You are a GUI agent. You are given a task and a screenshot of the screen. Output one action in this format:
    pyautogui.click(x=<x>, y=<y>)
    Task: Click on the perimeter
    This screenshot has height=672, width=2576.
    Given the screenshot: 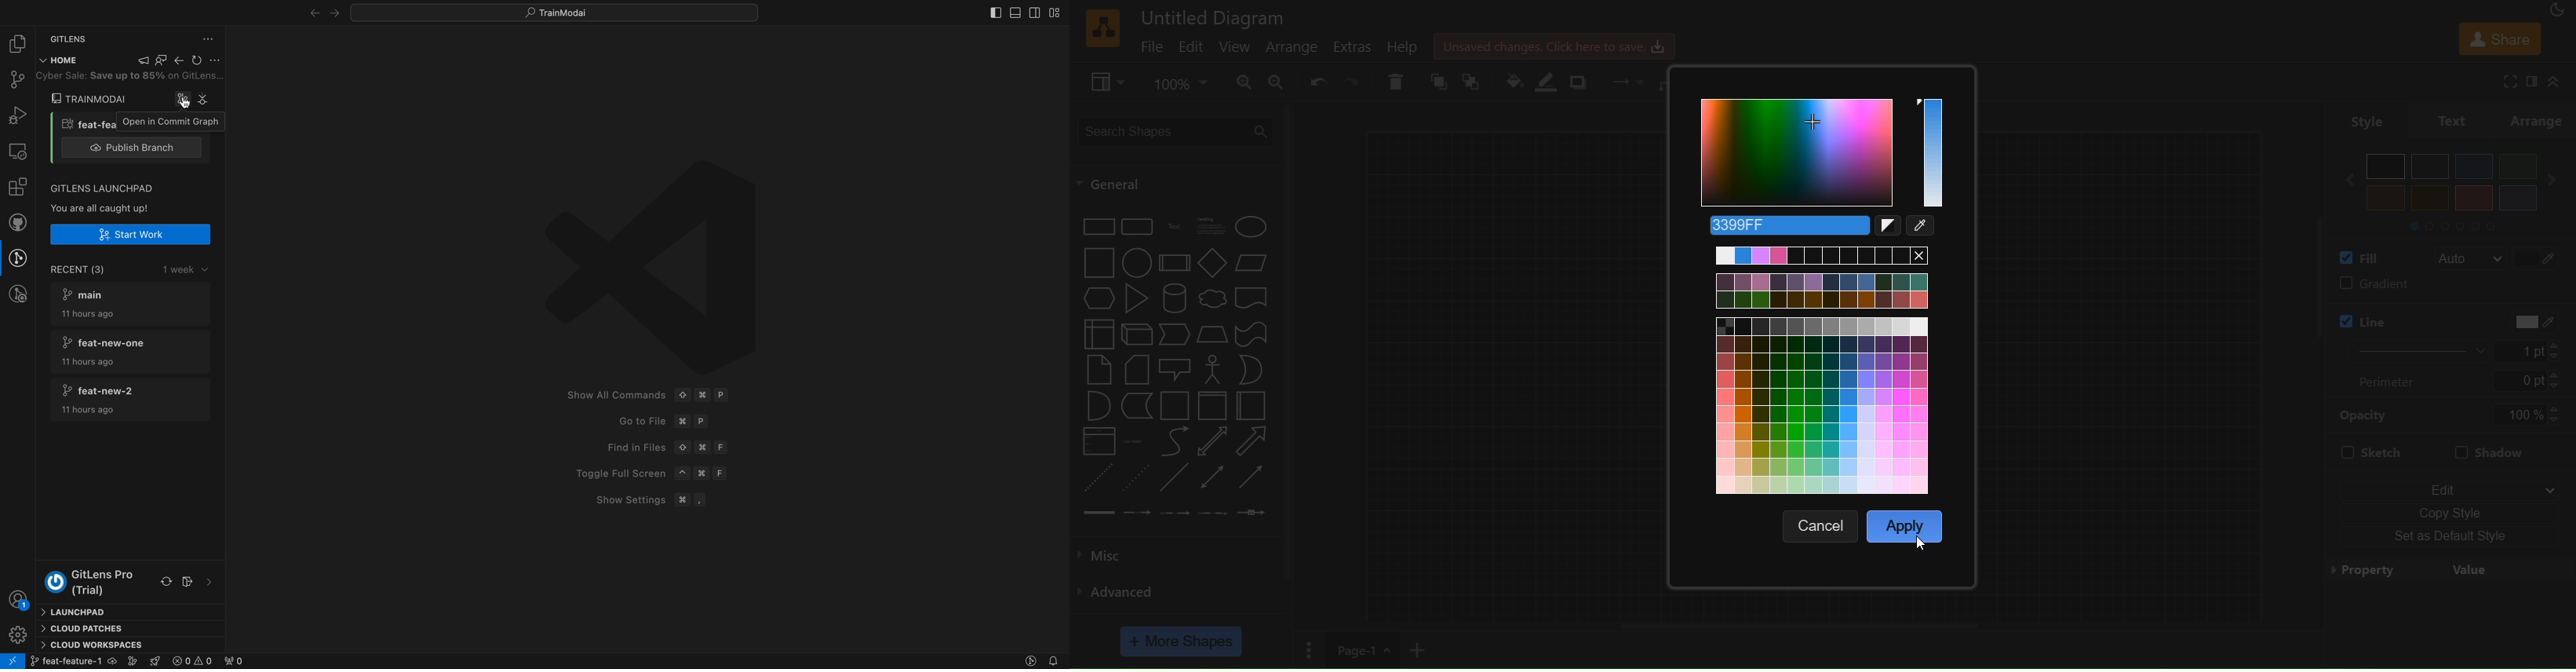 What is the action you would take?
    pyautogui.click(x=2394, y=381)
    